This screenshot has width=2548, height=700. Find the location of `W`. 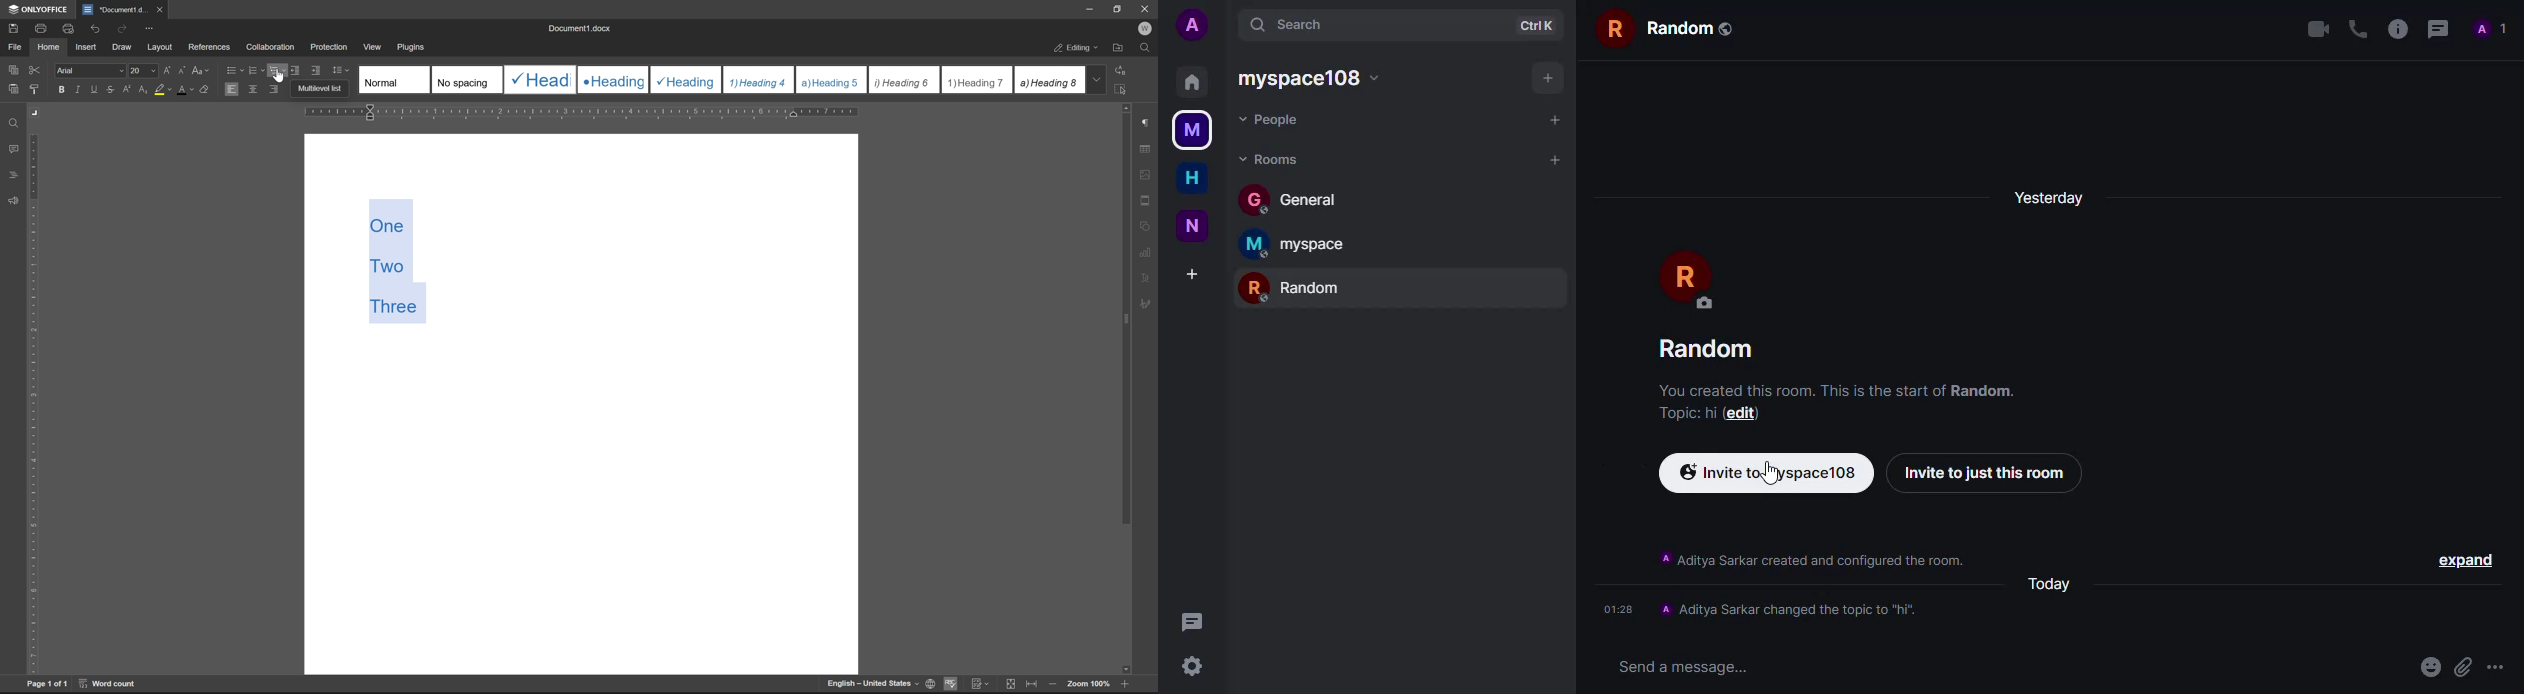

W is located at coordinates (1146, 29).